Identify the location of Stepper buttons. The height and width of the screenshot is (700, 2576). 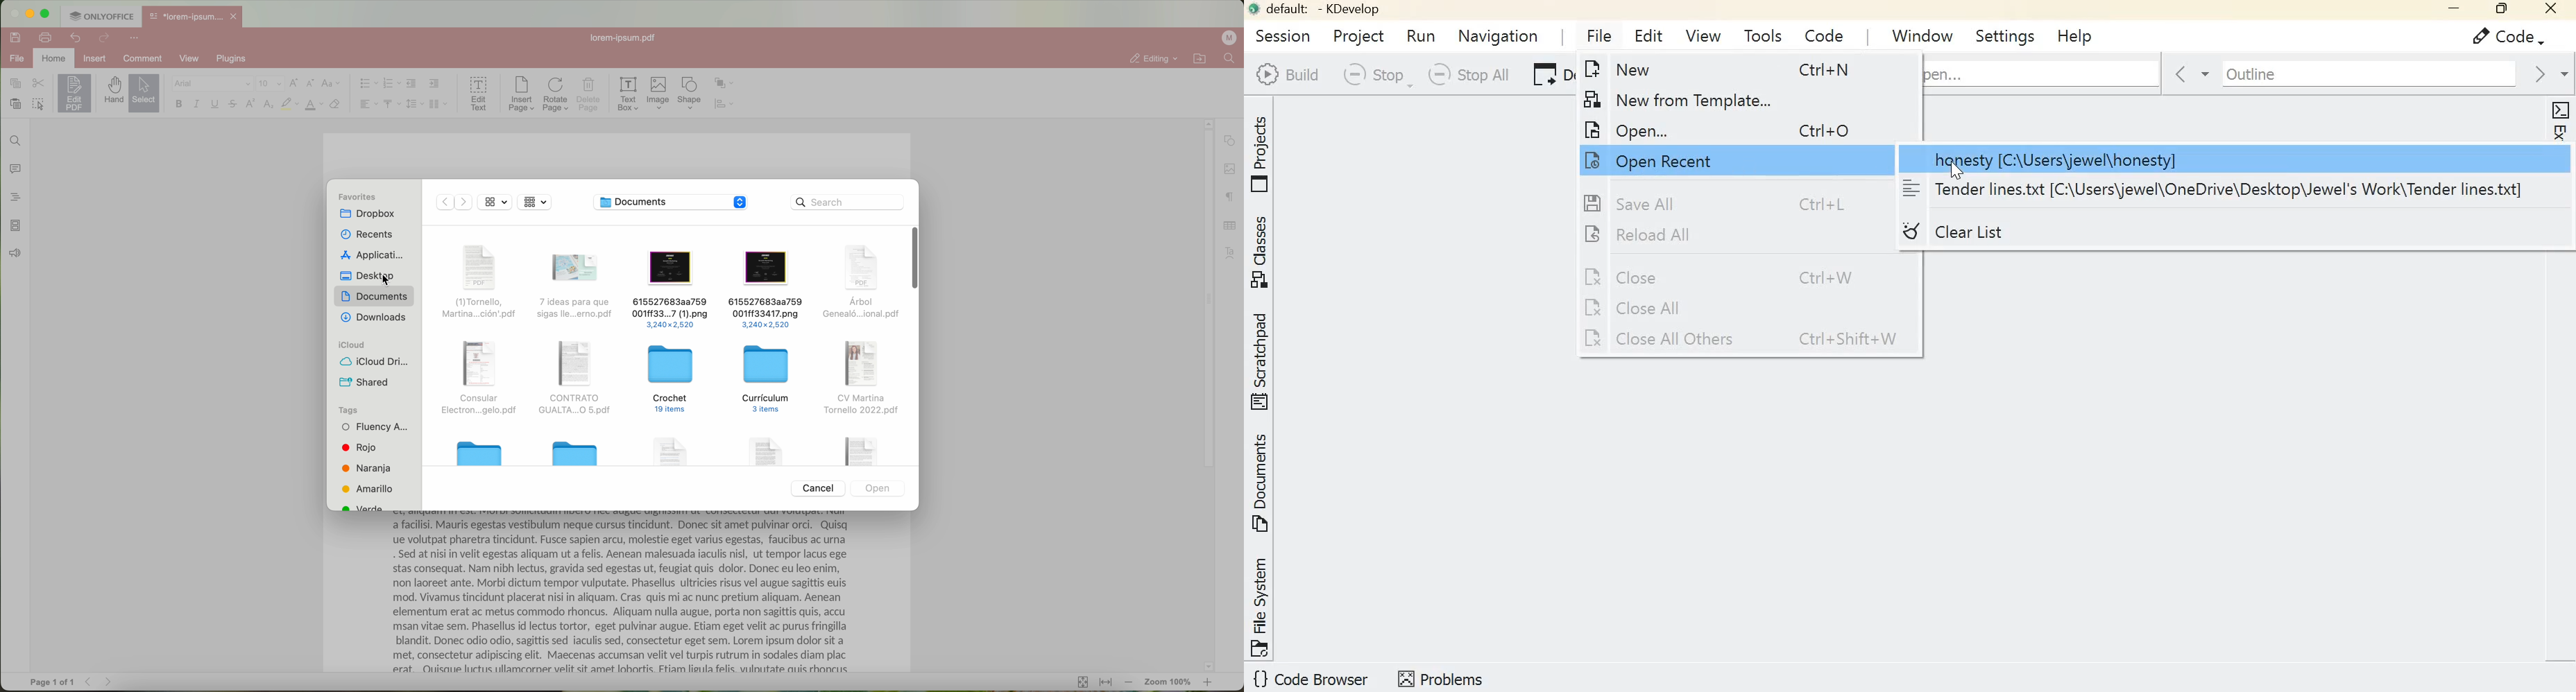
(739, 203).